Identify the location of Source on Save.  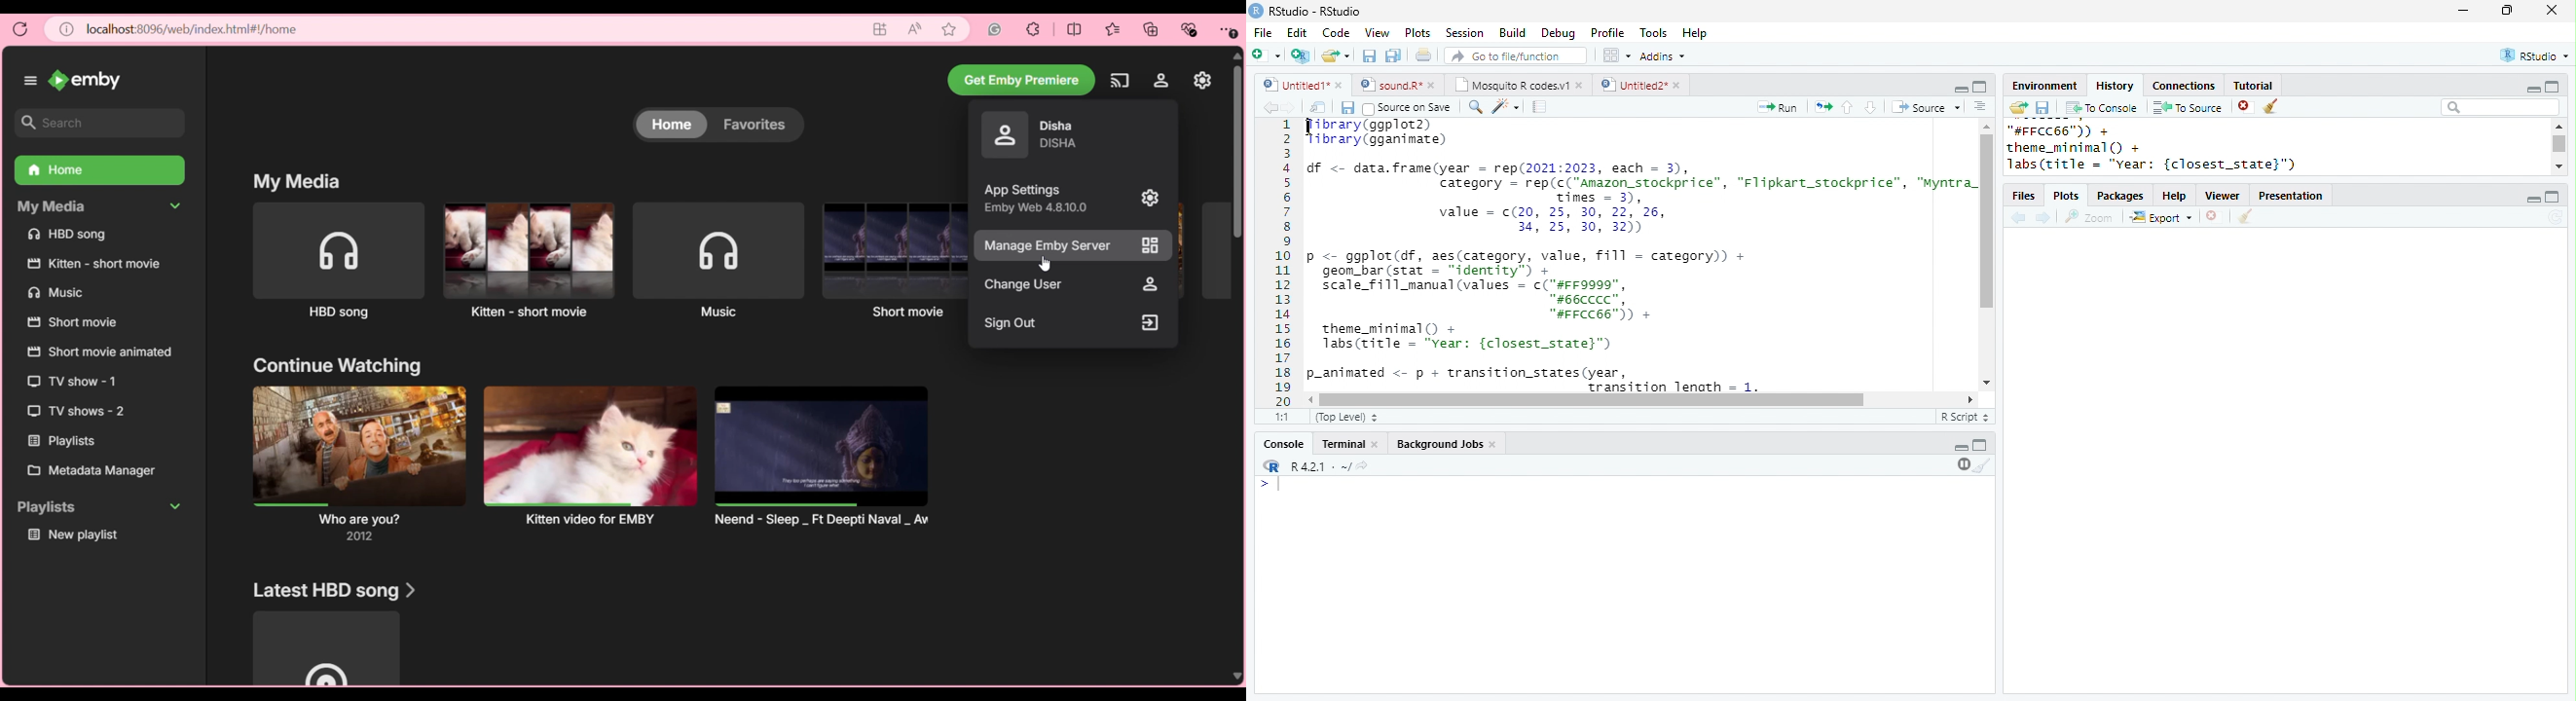
(1407, 108).